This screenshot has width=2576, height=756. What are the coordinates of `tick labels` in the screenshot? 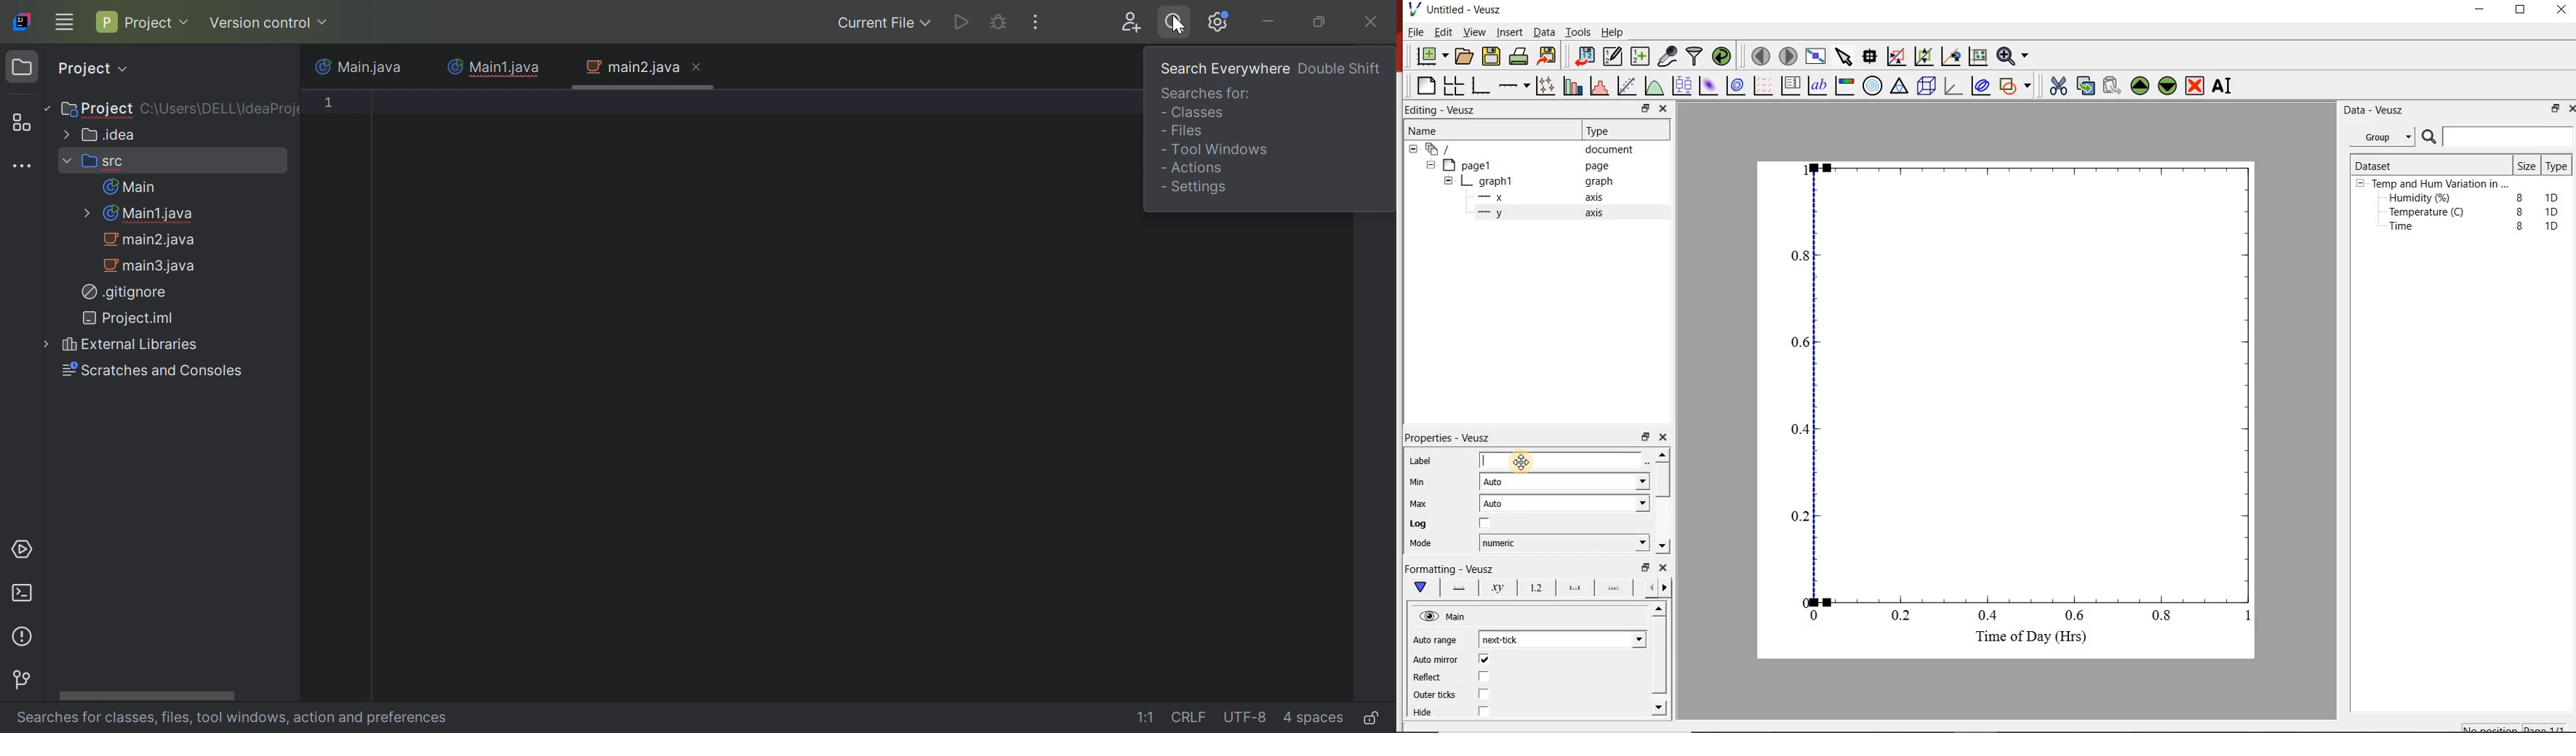 It's located at (1535, 588).